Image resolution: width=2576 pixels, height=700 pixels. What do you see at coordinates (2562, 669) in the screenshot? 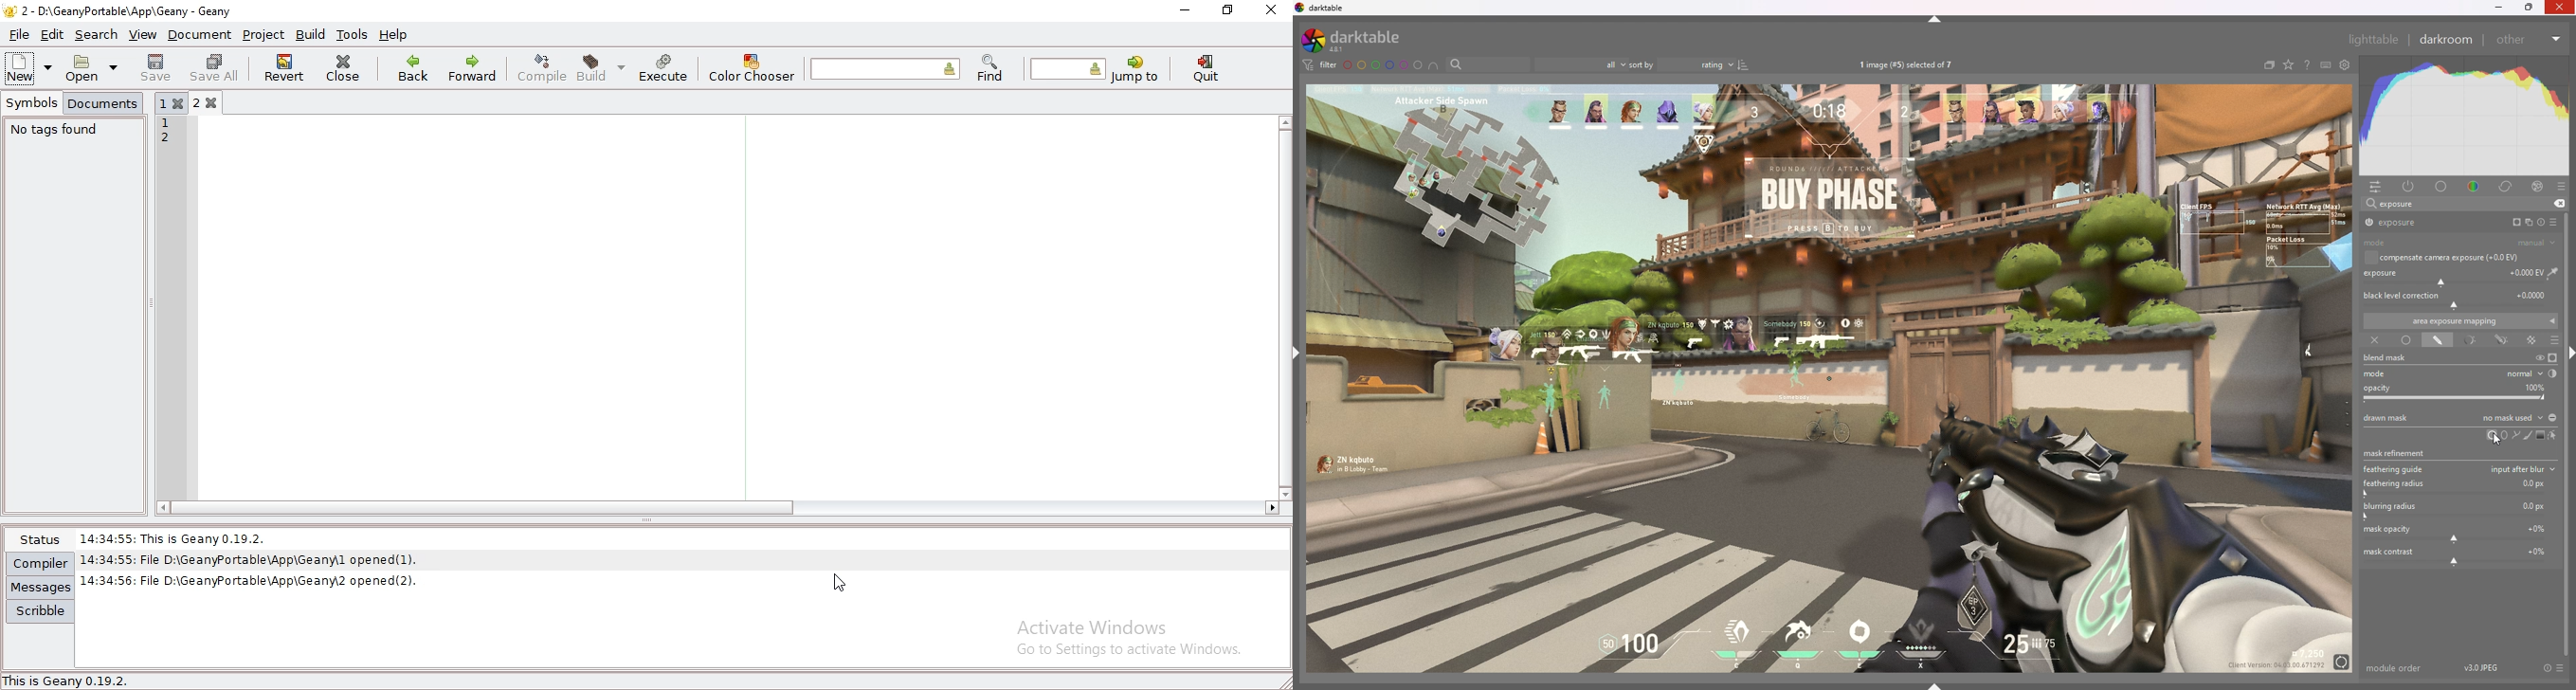
I see `presets` at bounding box center [2562, 669].